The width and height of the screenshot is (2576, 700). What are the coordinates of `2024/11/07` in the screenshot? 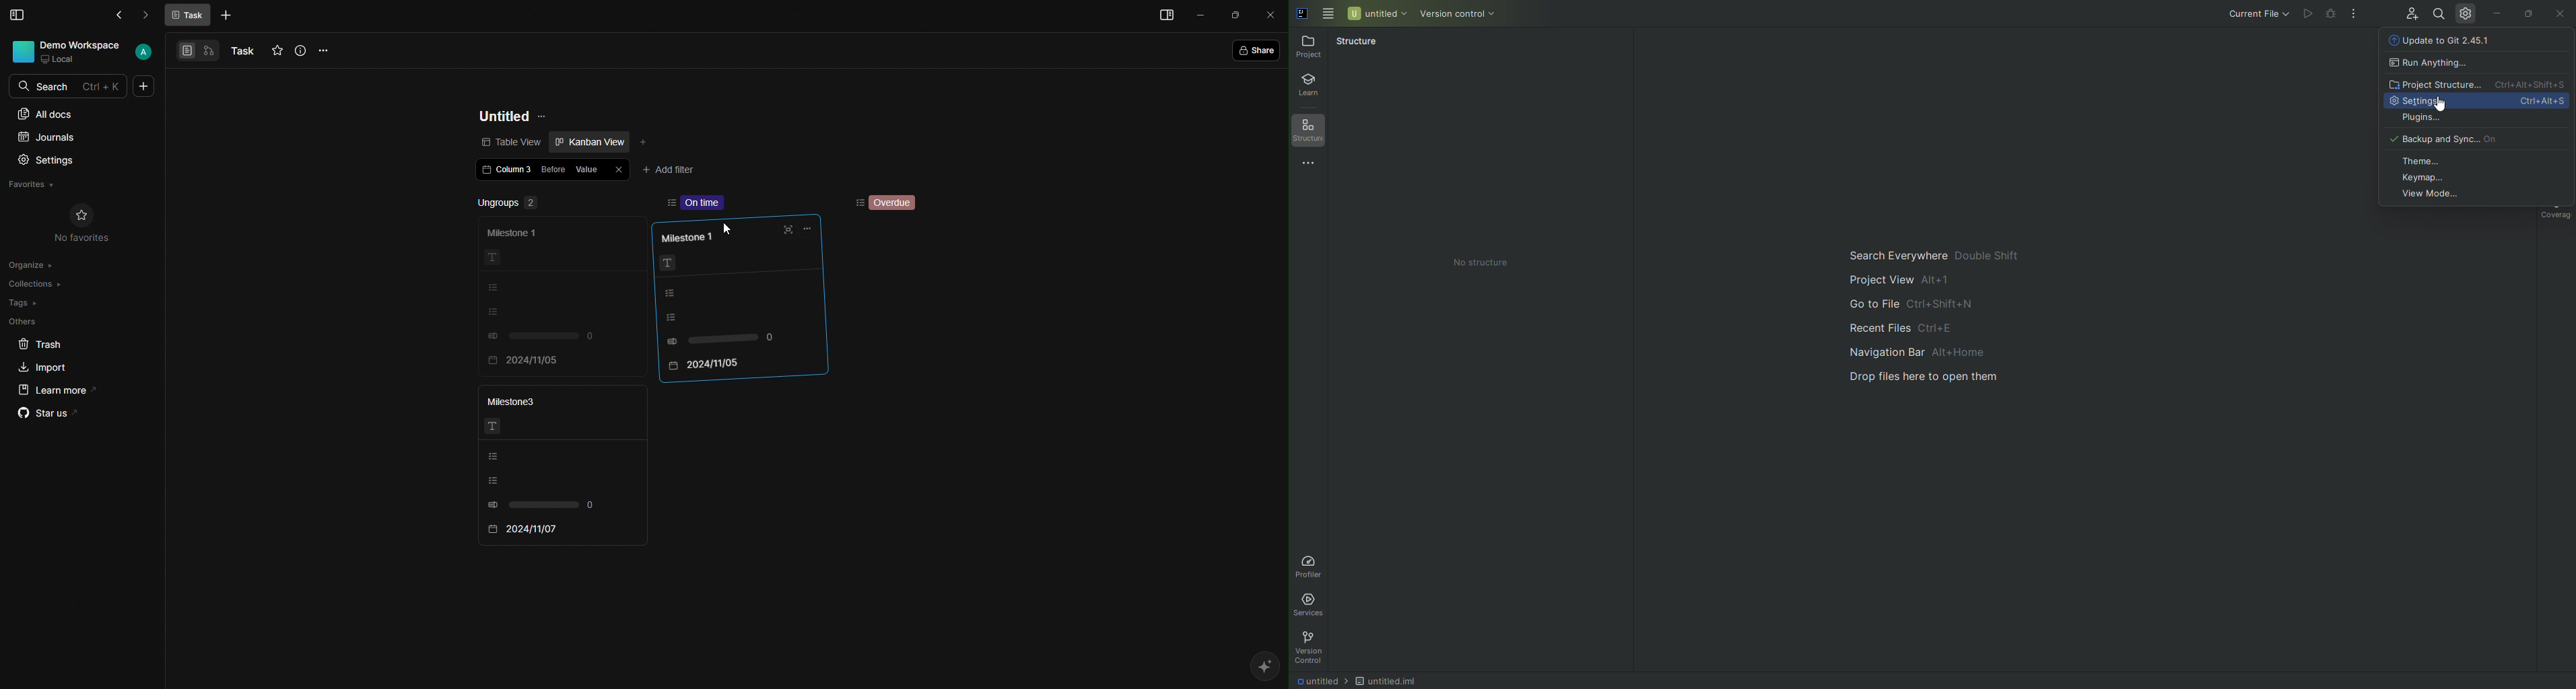 It's located at (524, 530).